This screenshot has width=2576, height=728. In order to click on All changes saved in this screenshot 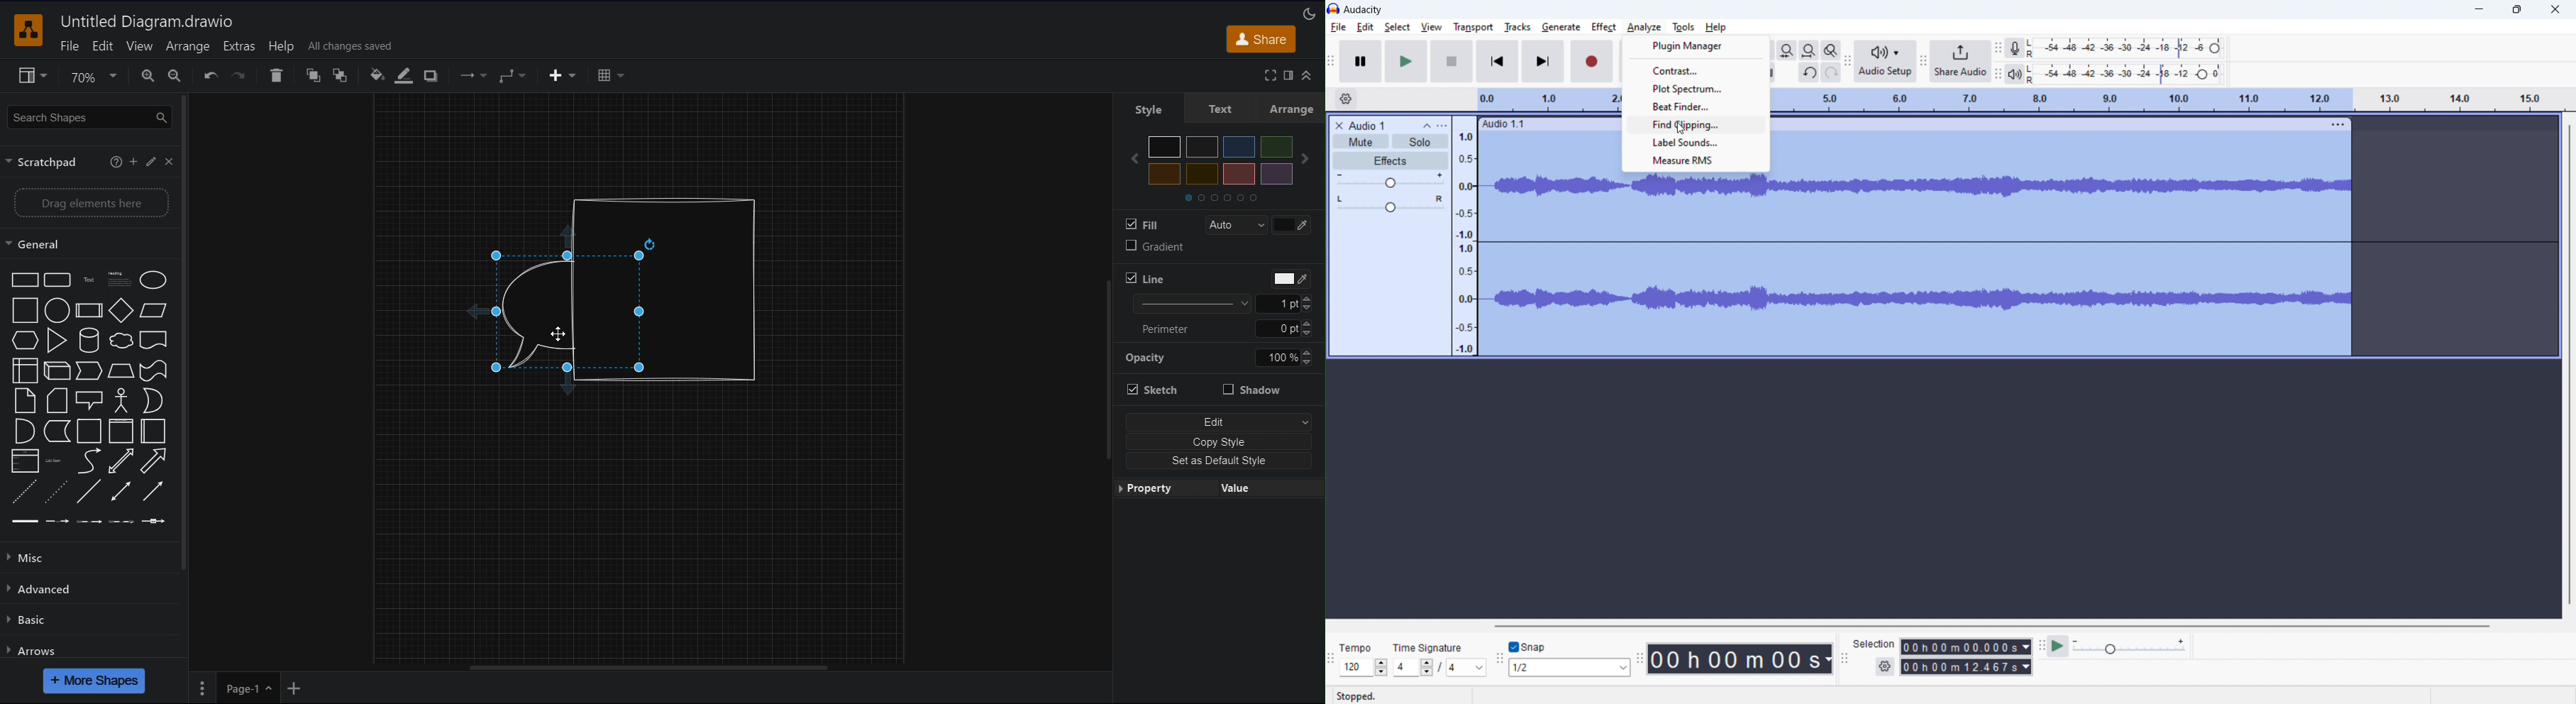, I will do `click(350, 46)`.